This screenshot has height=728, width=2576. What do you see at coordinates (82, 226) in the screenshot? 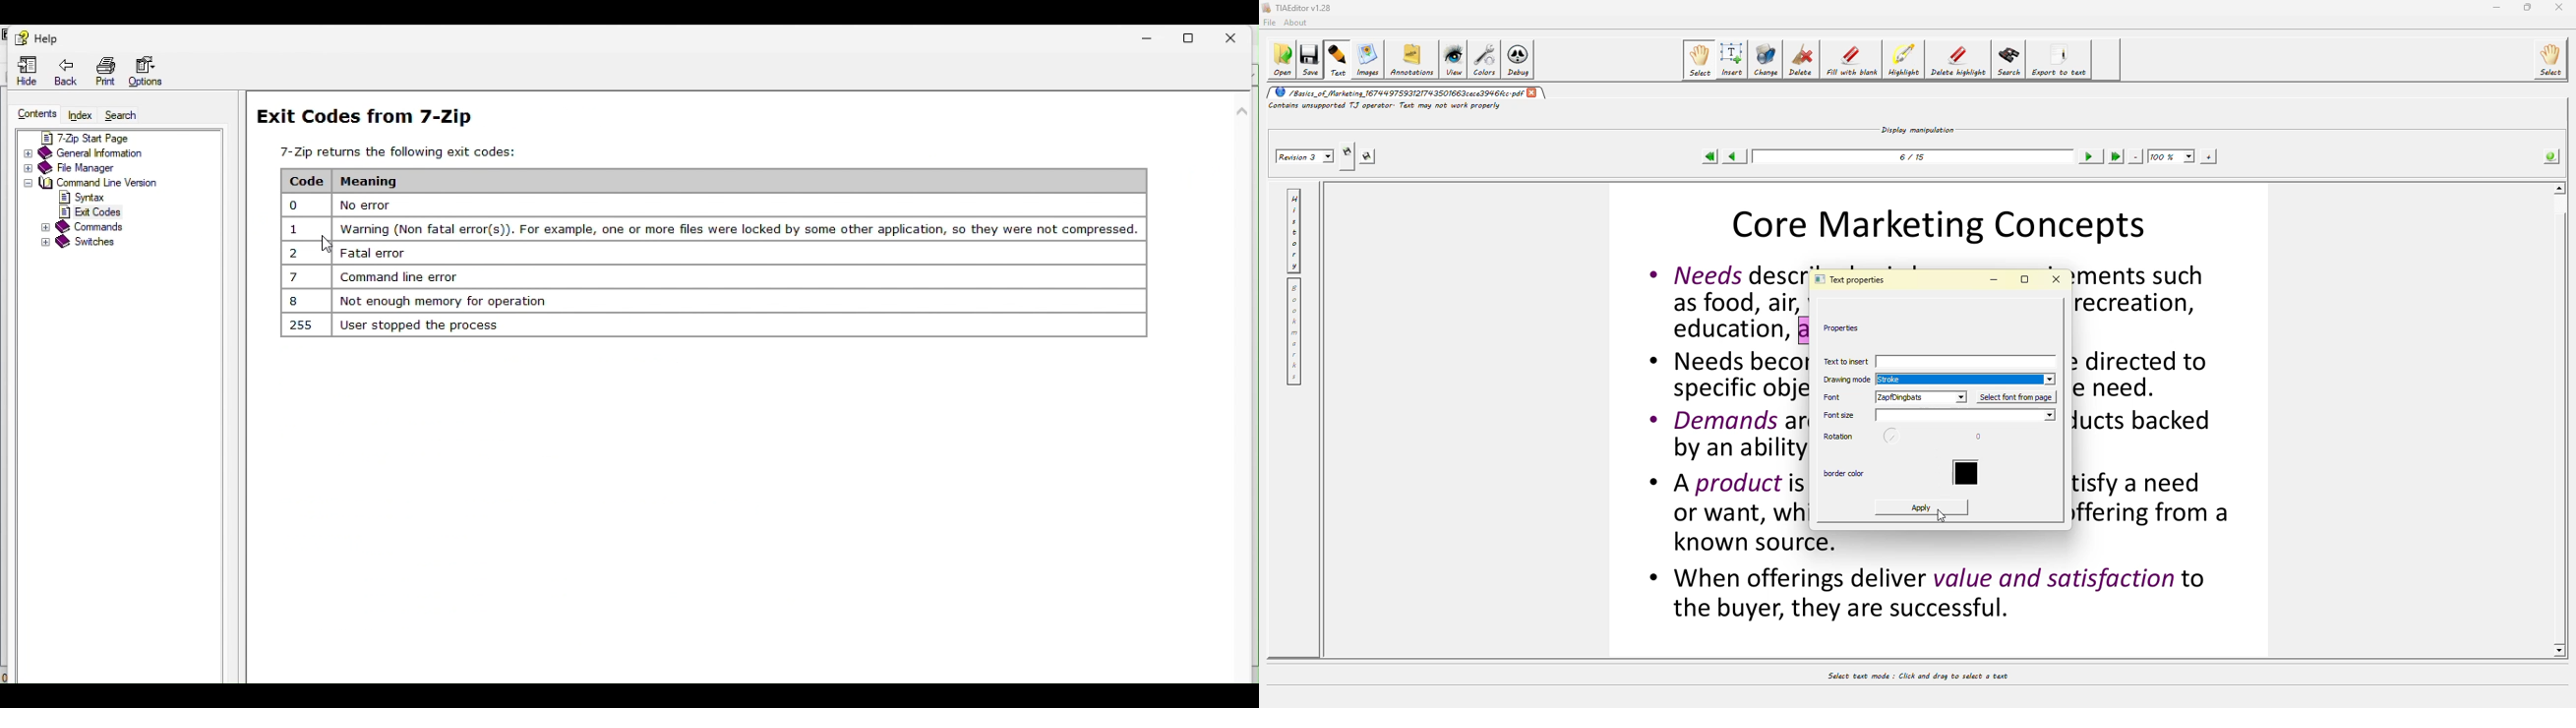
I see `Commands` at bounding box center [82, 226].